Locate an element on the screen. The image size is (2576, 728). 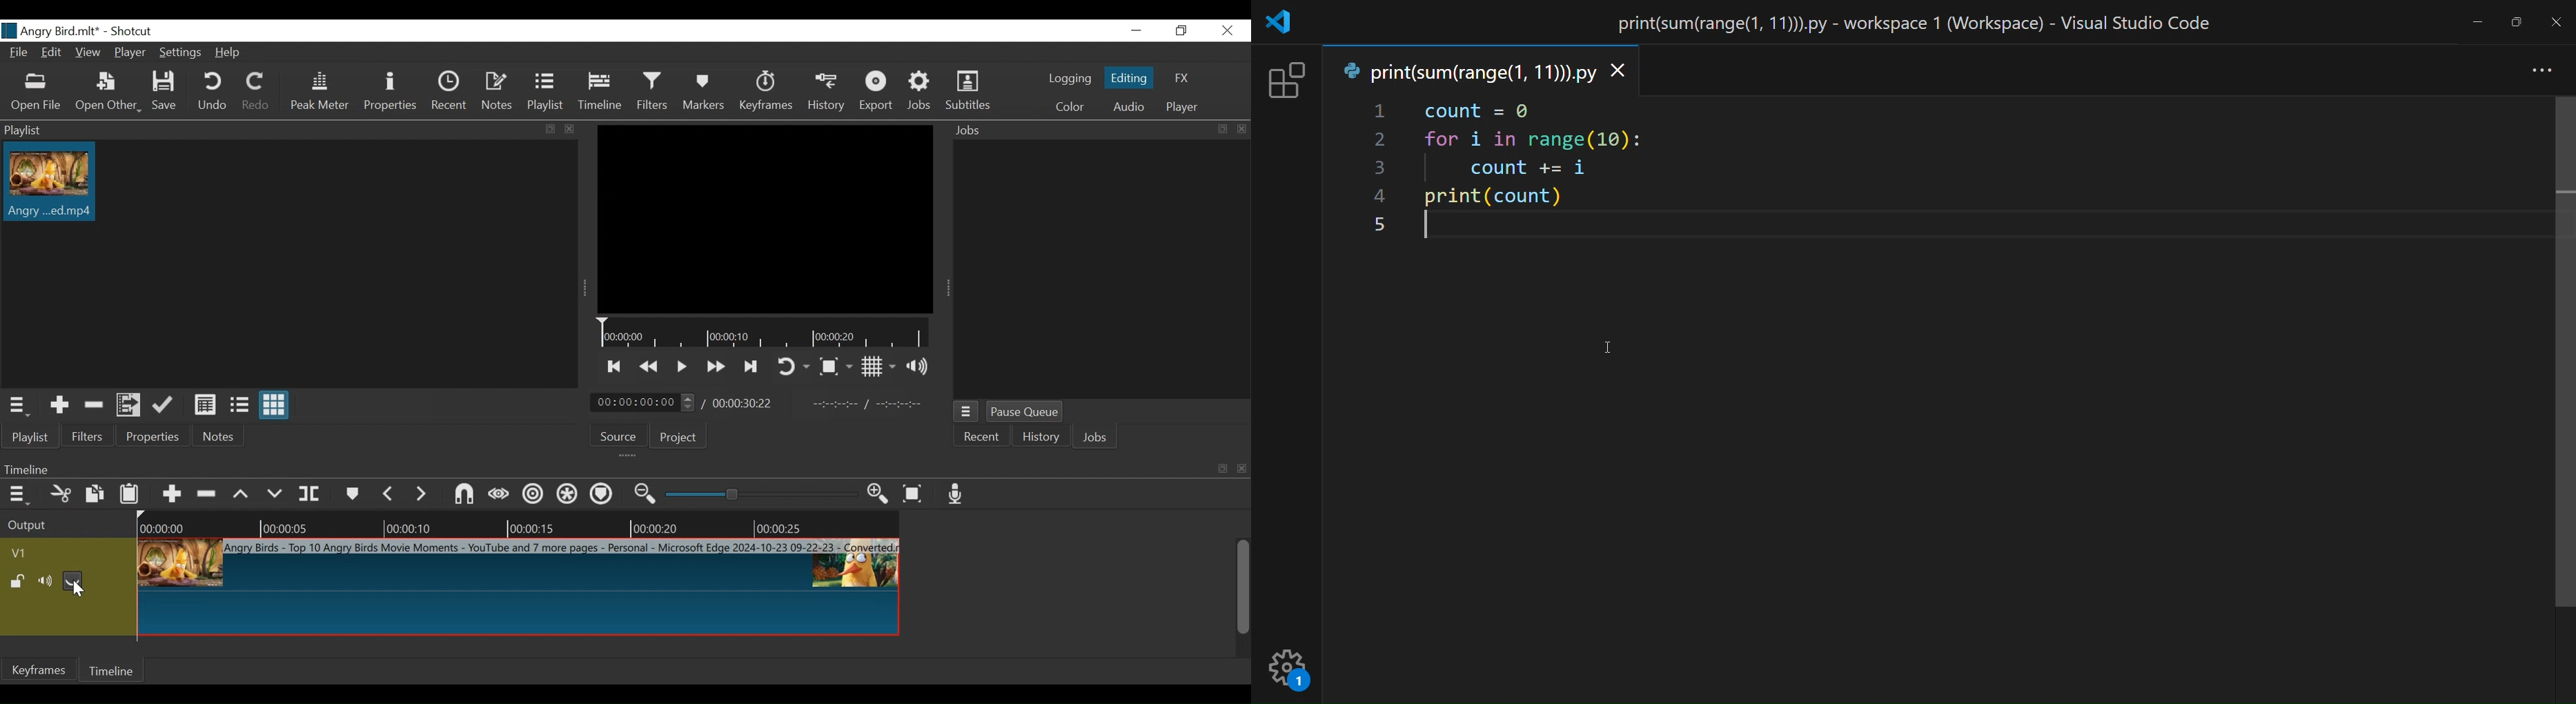
Pause Queue is located at coordinates (1025, 411).